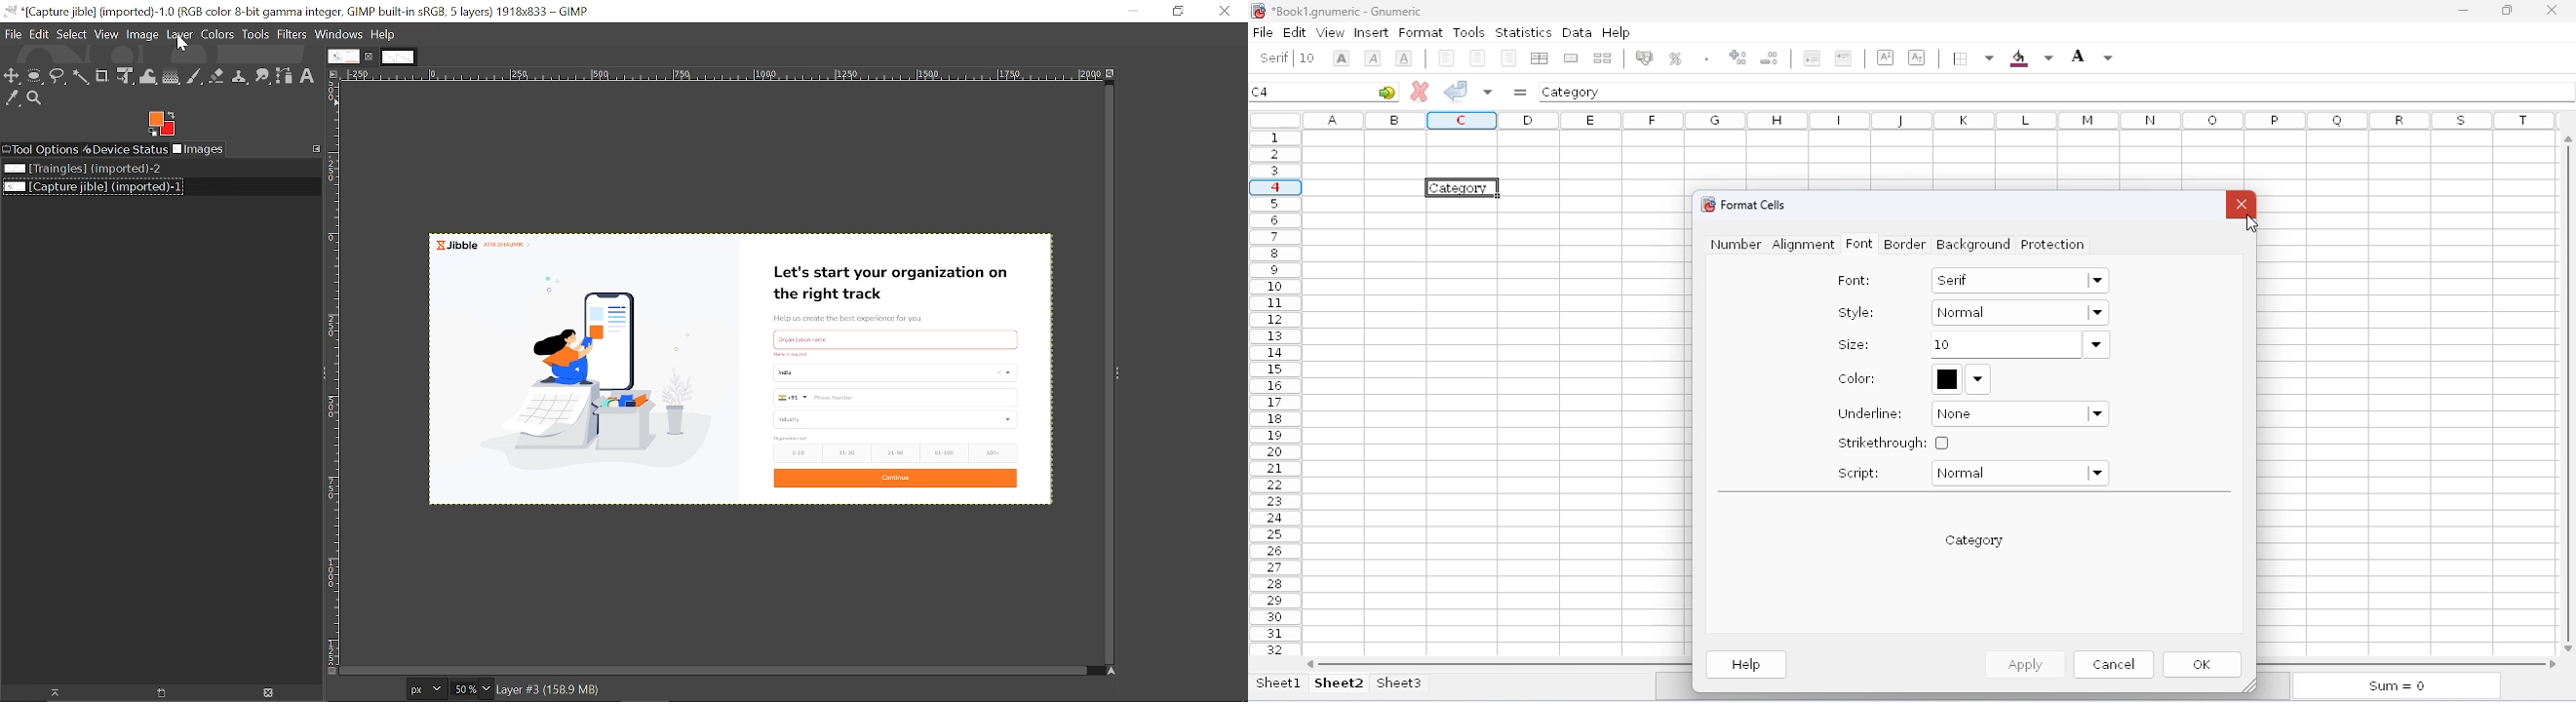 This screenshot has width=2576, height=728. Describe the element at coordinates (1959, 56) in the screenshot. I see `subscript` at that location.